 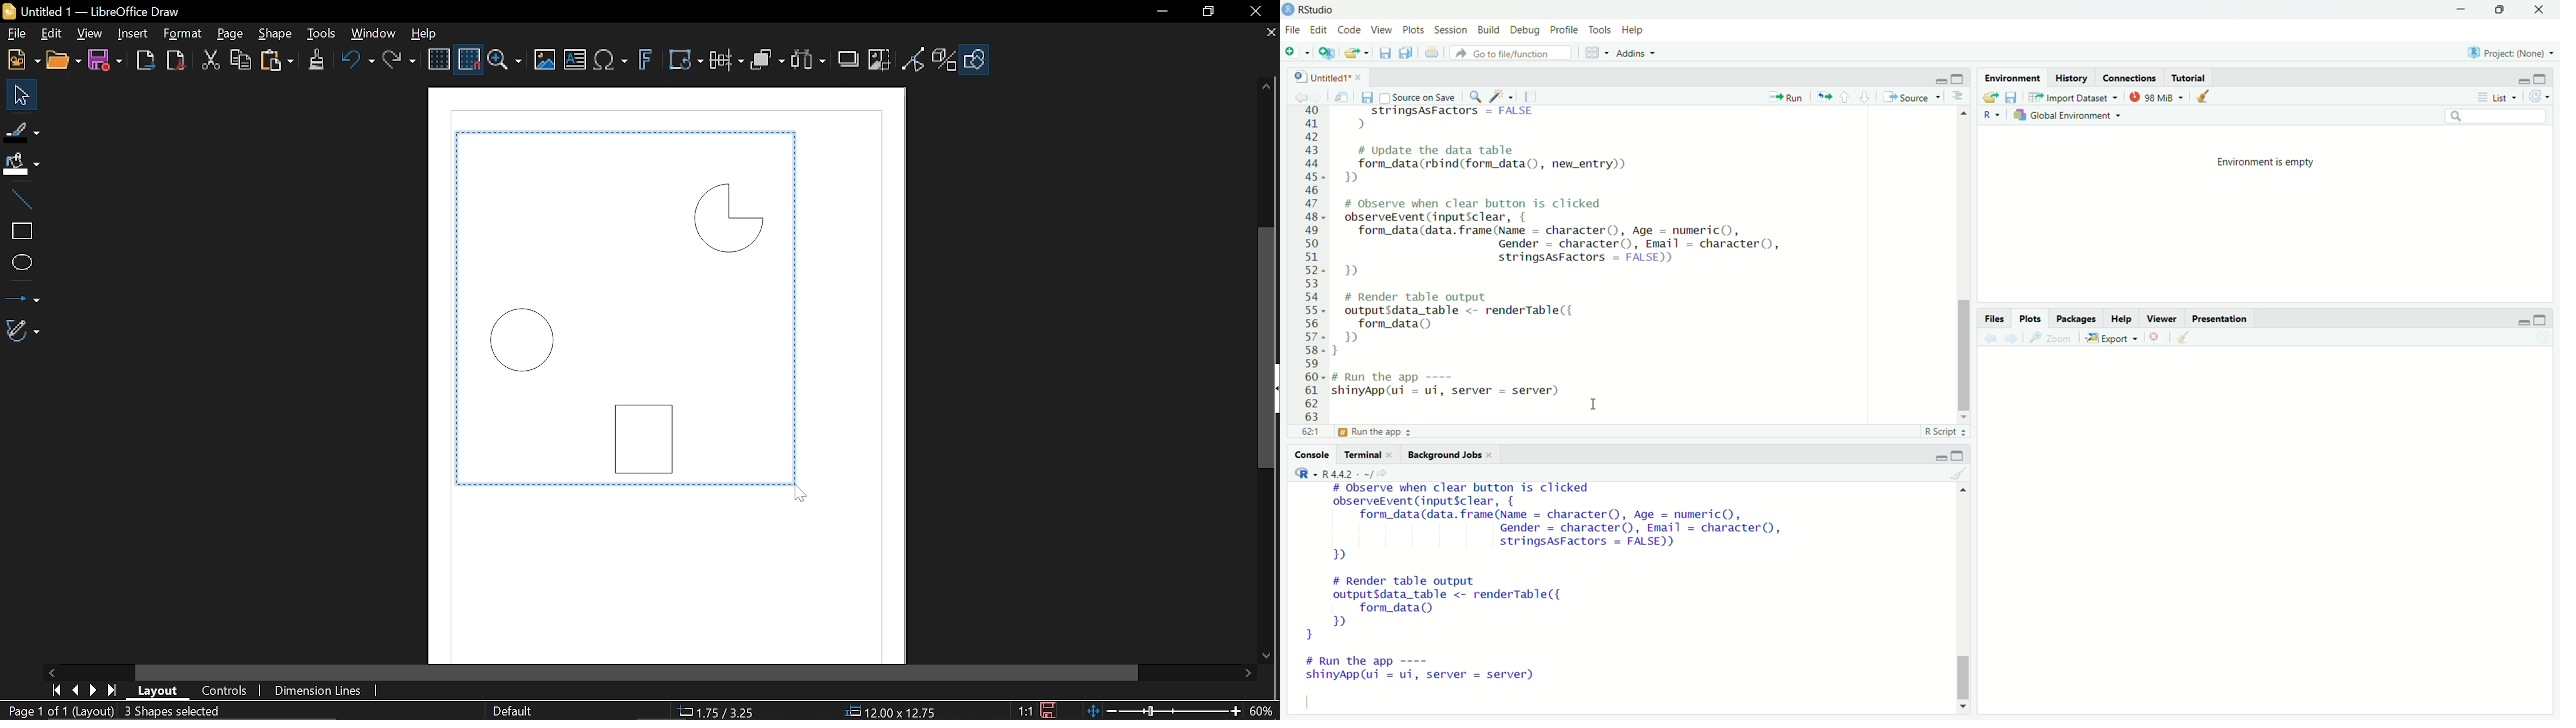 What do you see at coordinates (1595, 403) in the screenshot?
I see `cursor` at bounding box center [1595, 403].